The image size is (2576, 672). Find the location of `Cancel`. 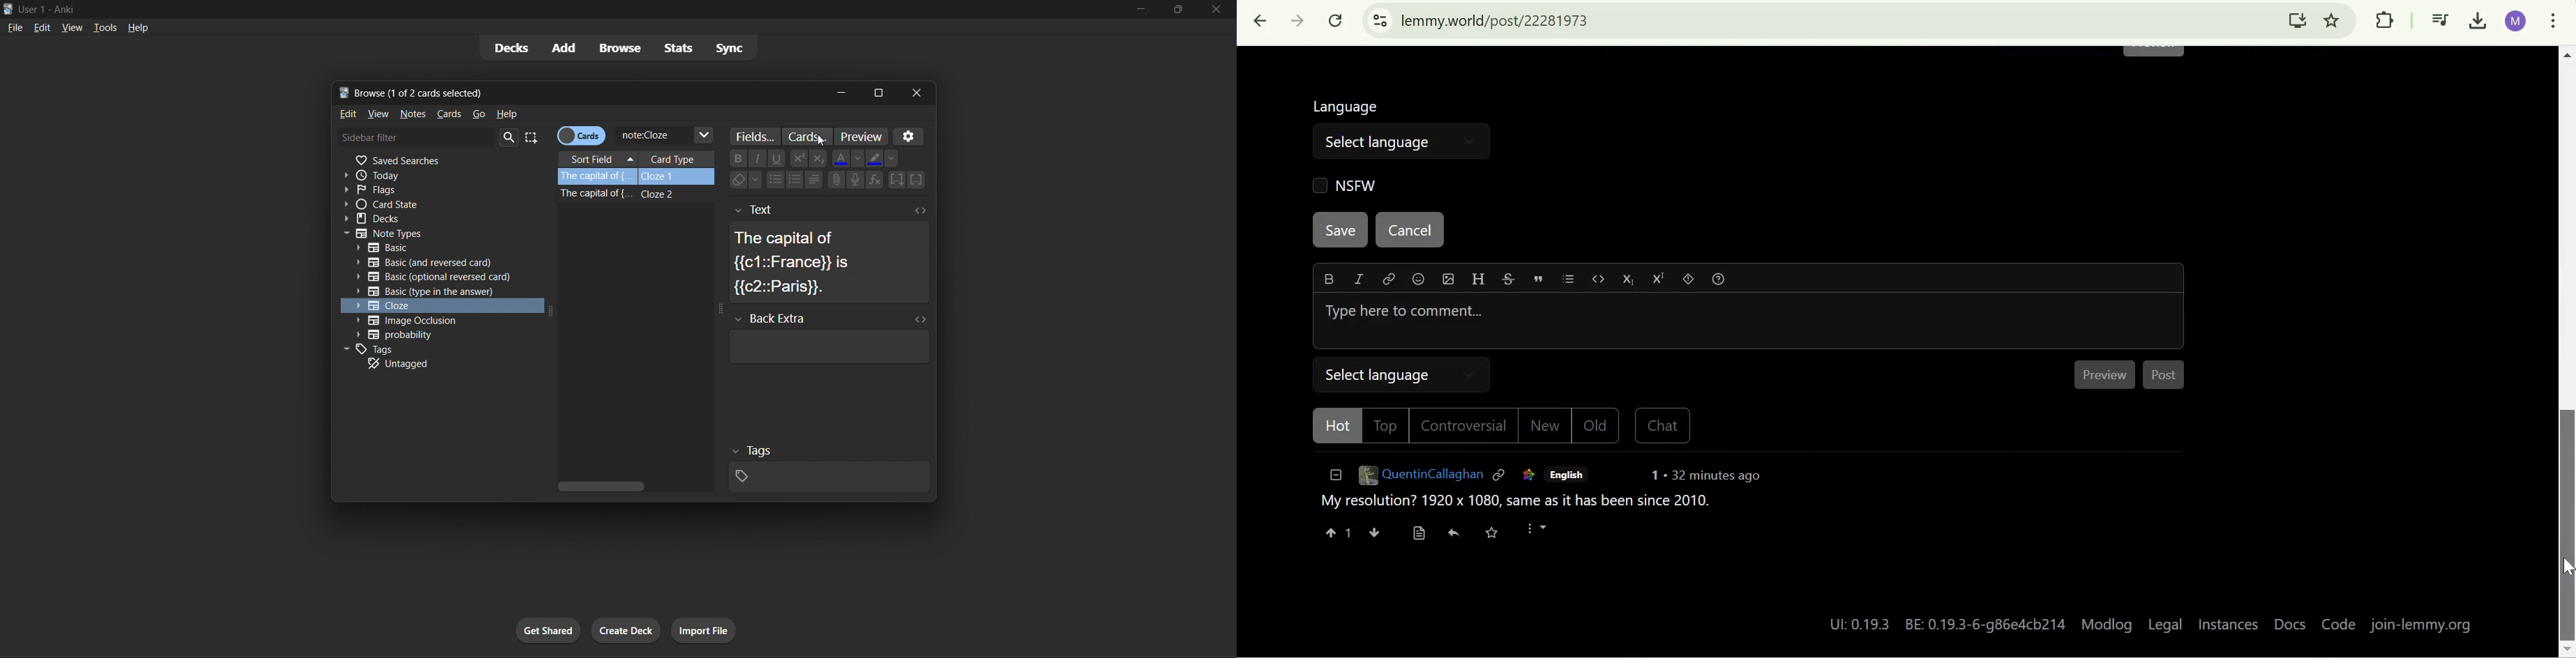

Cancel is located at coordinates (1408, 231).